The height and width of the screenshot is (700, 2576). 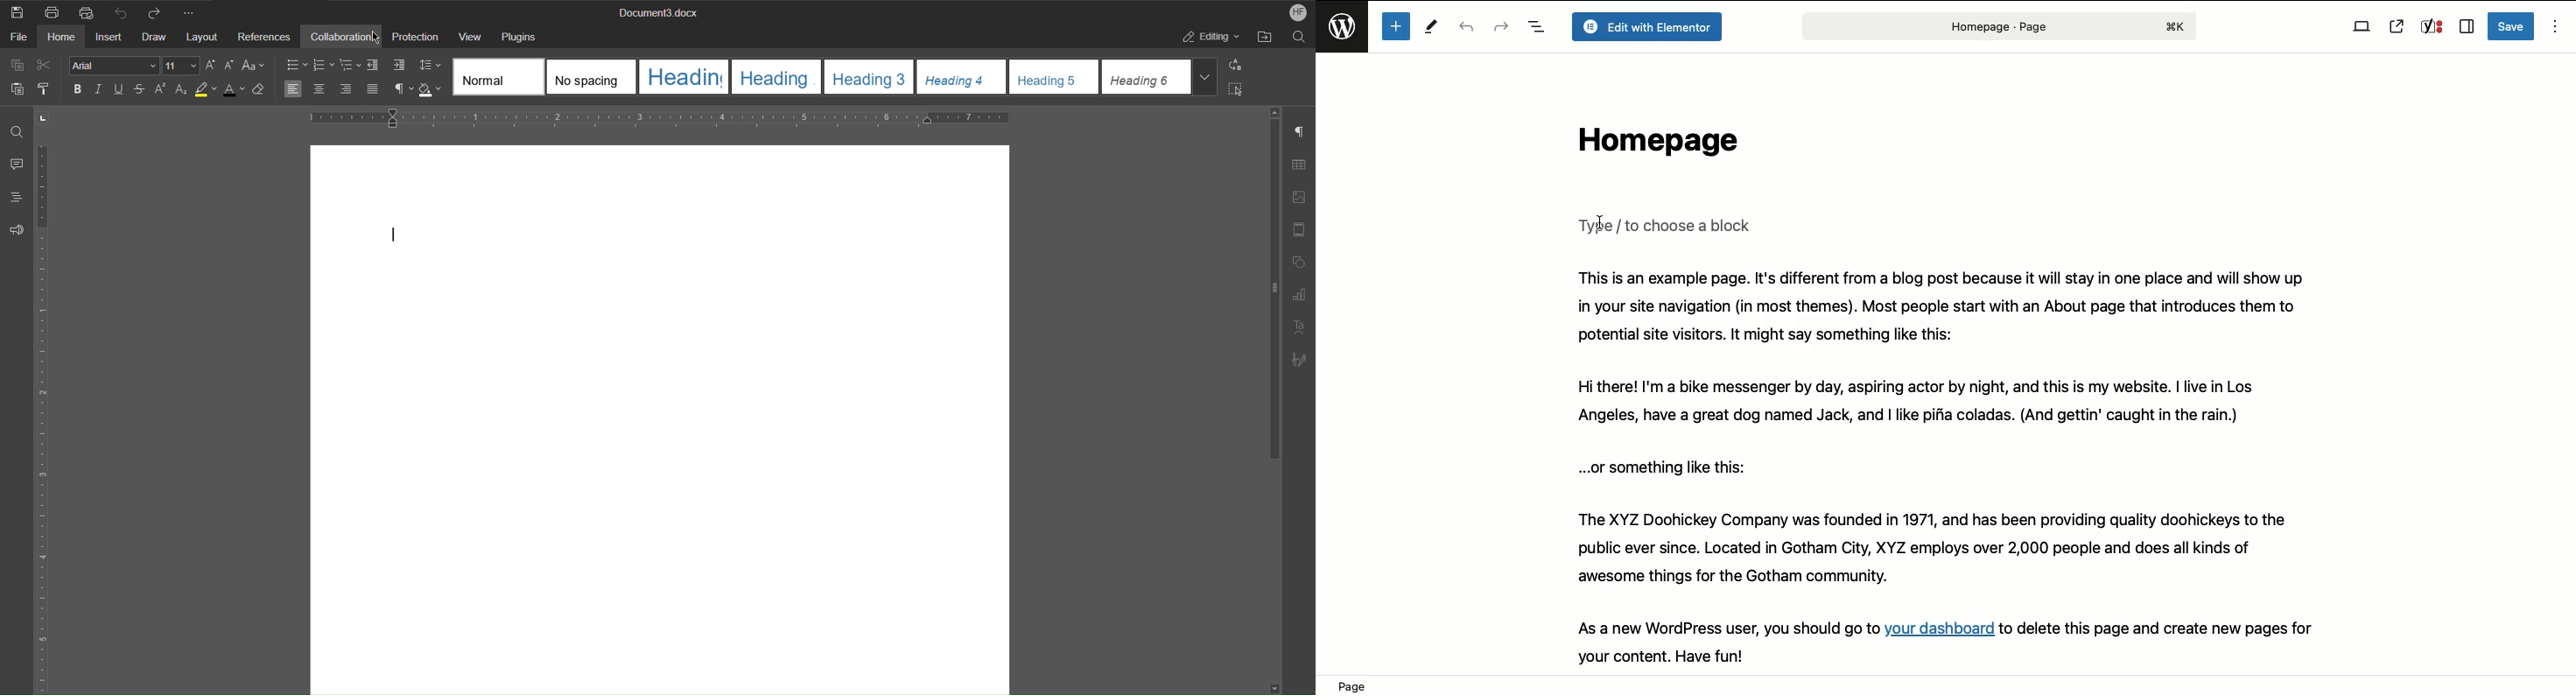 I want to click on Horizontal Ruler, so click(x=684, y=117).